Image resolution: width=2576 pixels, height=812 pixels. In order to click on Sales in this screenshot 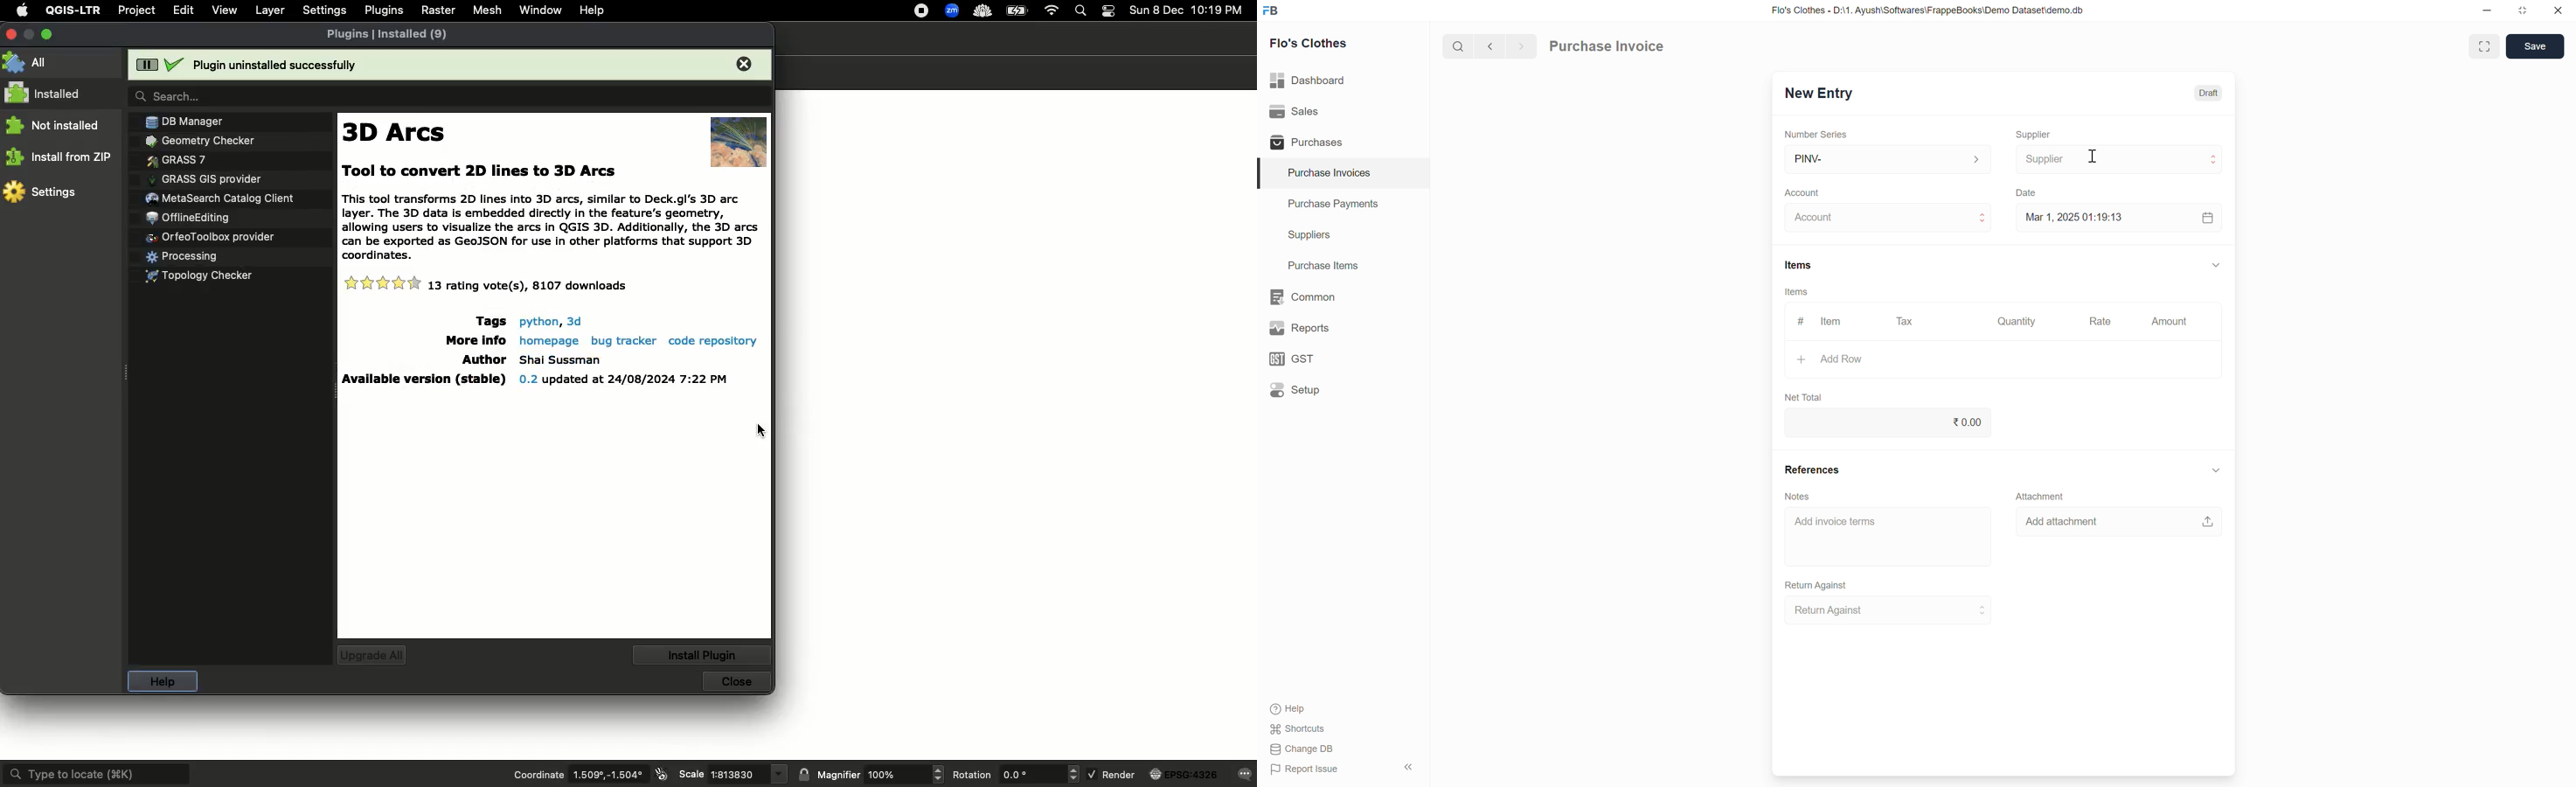, I will do `click(1297, 111)`.